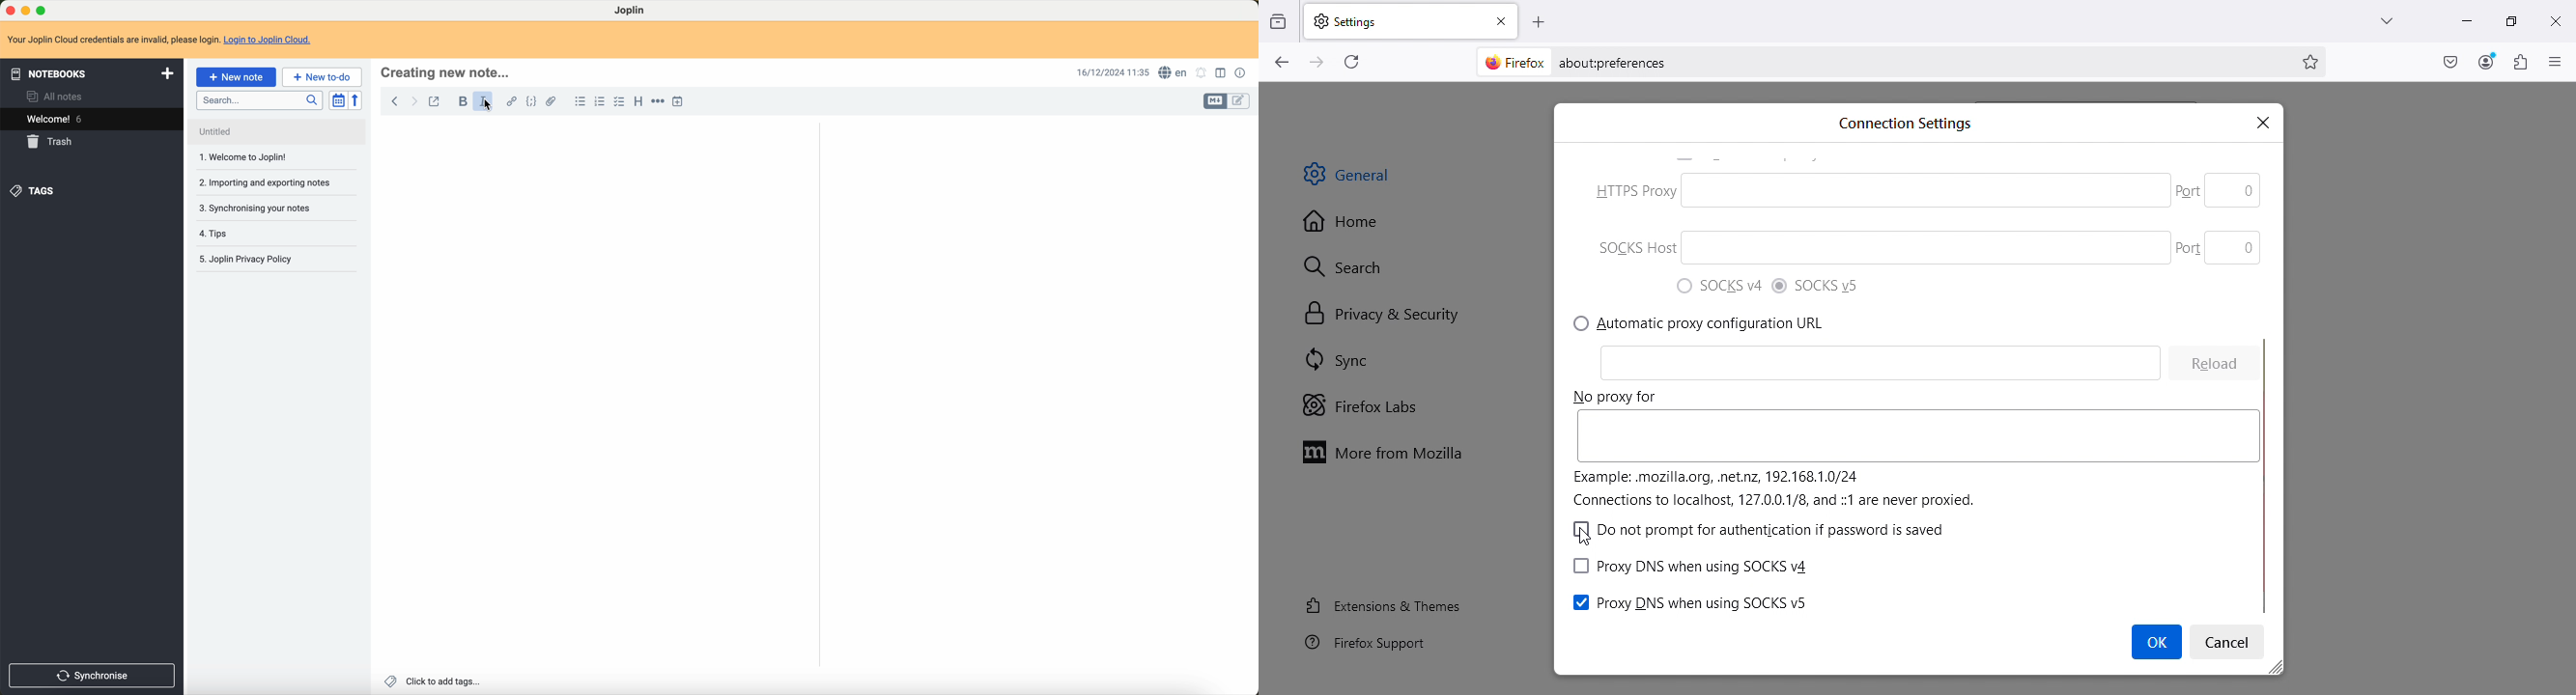 The height and width of the screenshot is (700, 2576). I want to click on Your Joplin Cloud credentials are invalid, please login., so click(112, 39).